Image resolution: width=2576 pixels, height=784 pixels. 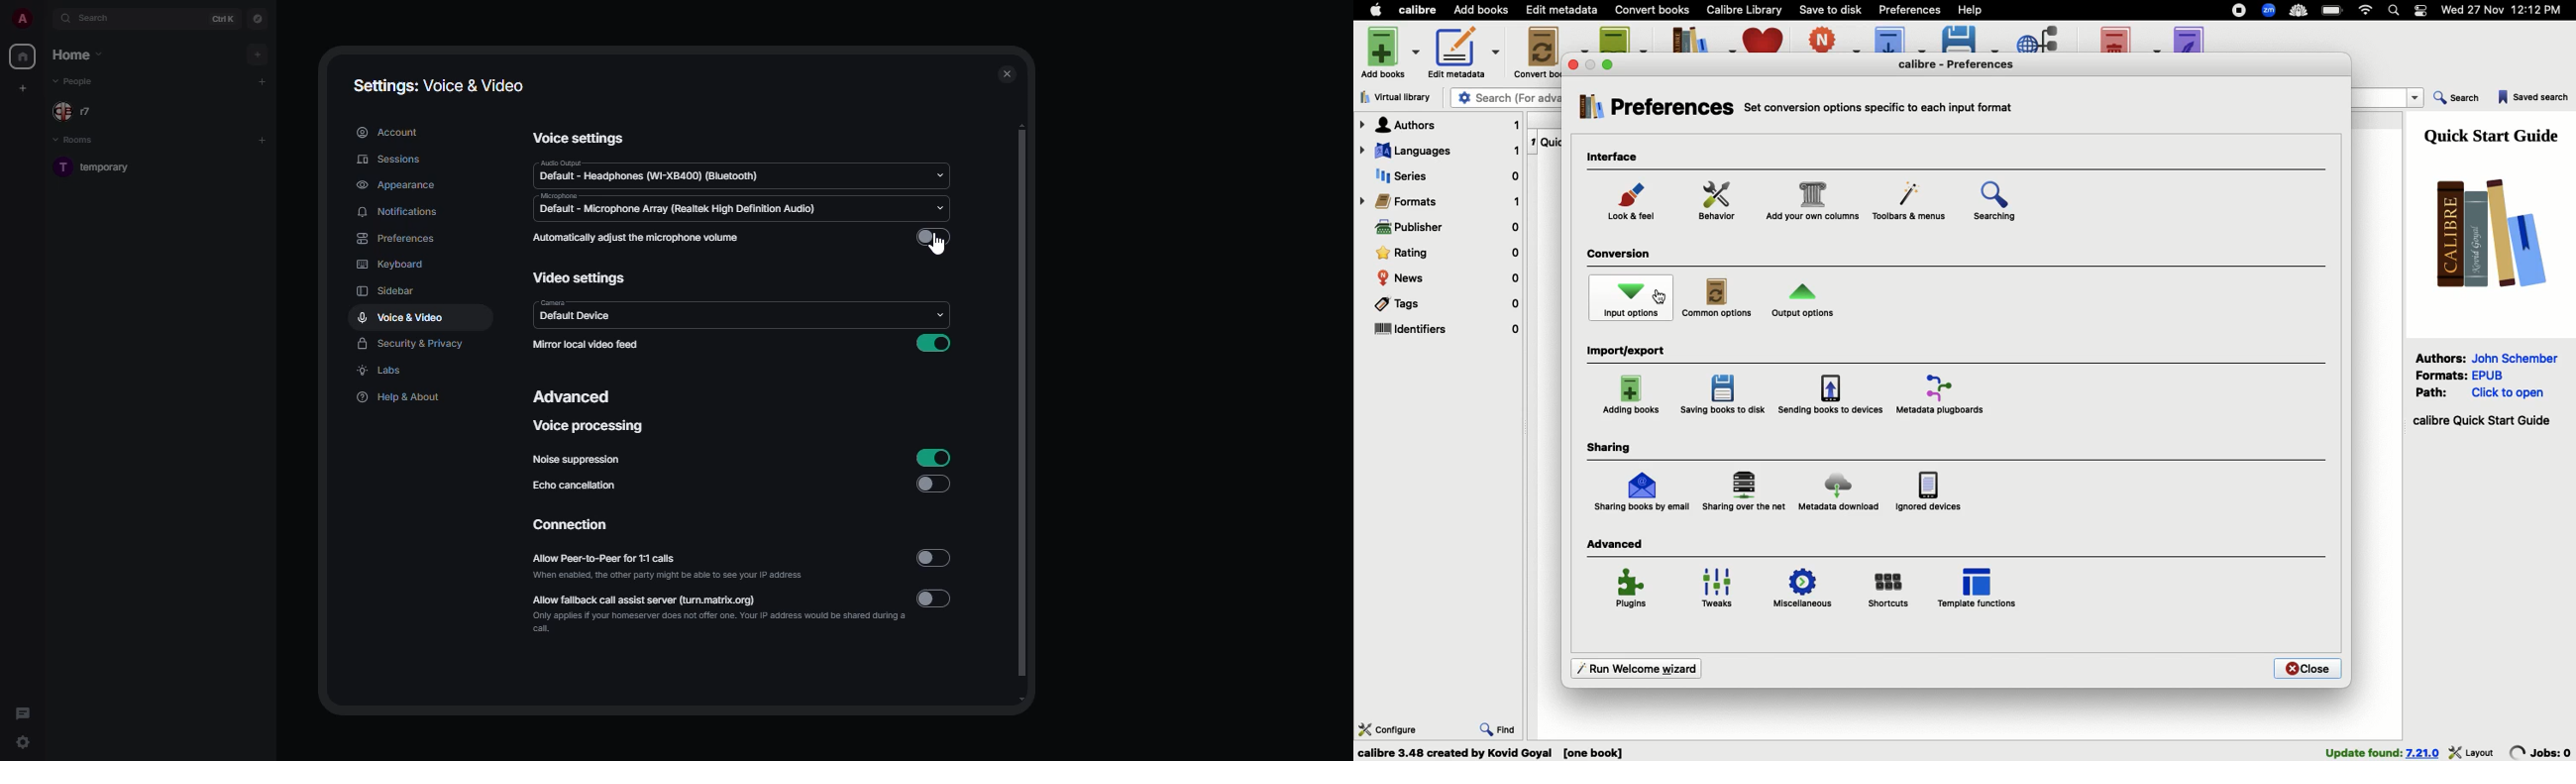 What do you see at coordinates (1444, 178) in the screenshot?
I see `Series` at bounding box center [1444, 178].